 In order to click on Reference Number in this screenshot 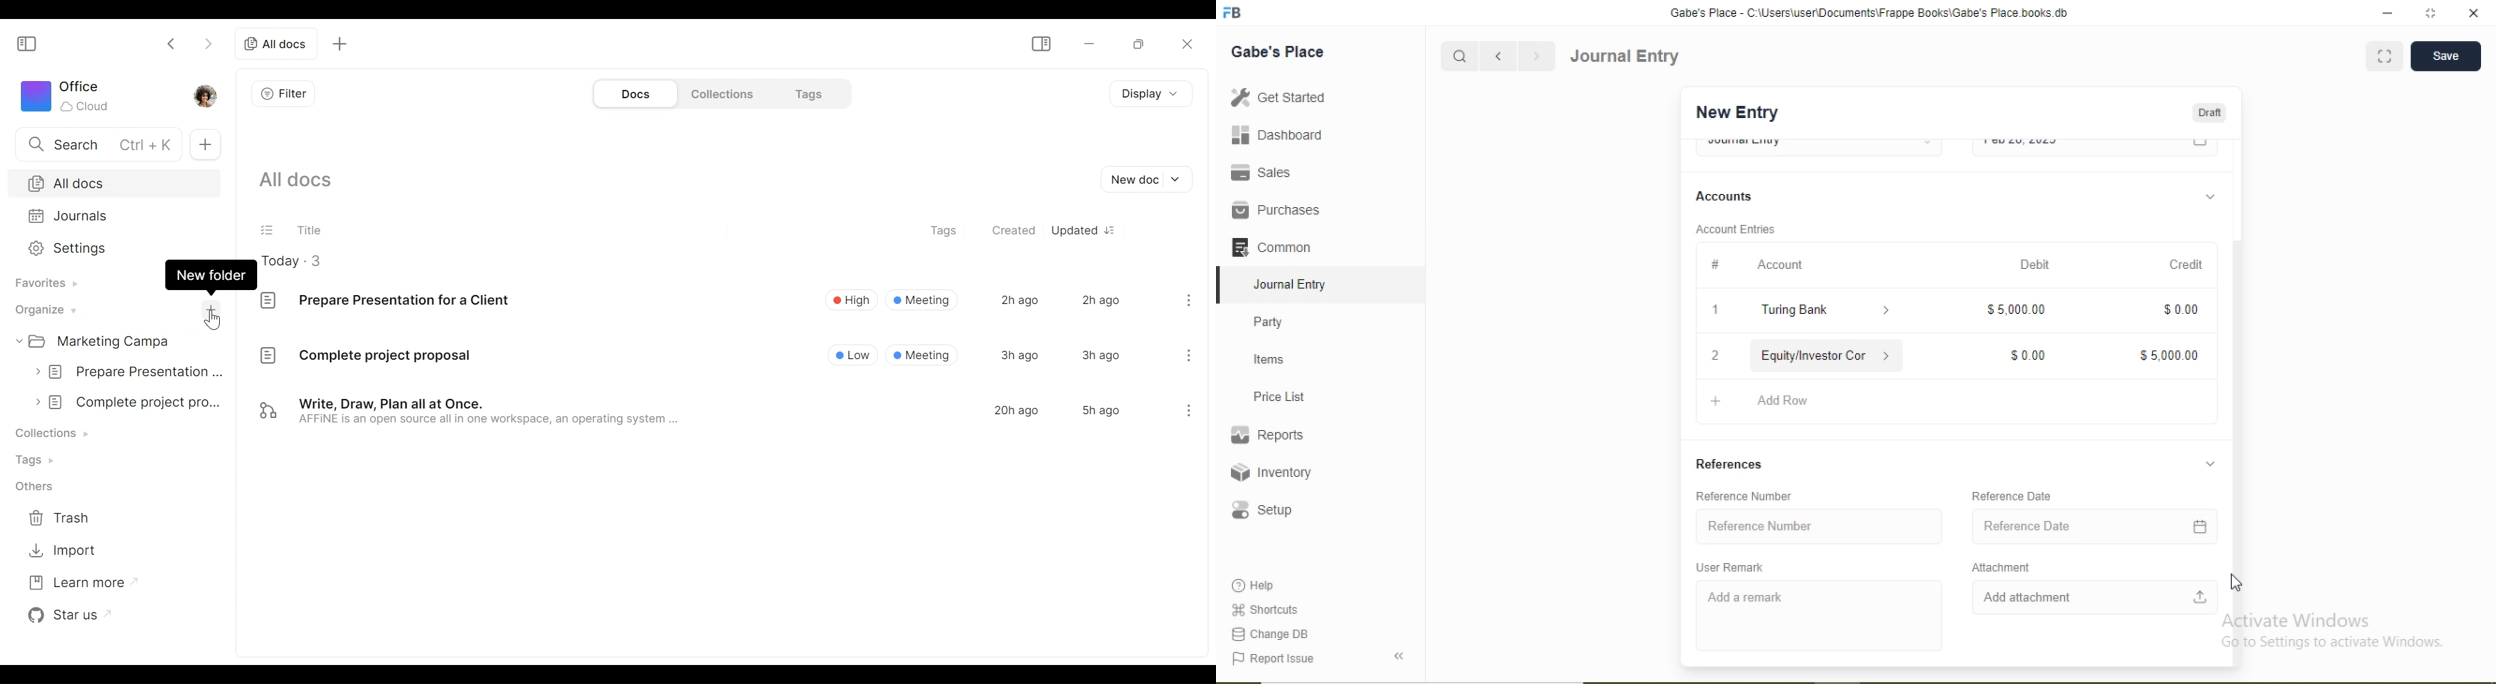, I will do `click(1761, 526)`.